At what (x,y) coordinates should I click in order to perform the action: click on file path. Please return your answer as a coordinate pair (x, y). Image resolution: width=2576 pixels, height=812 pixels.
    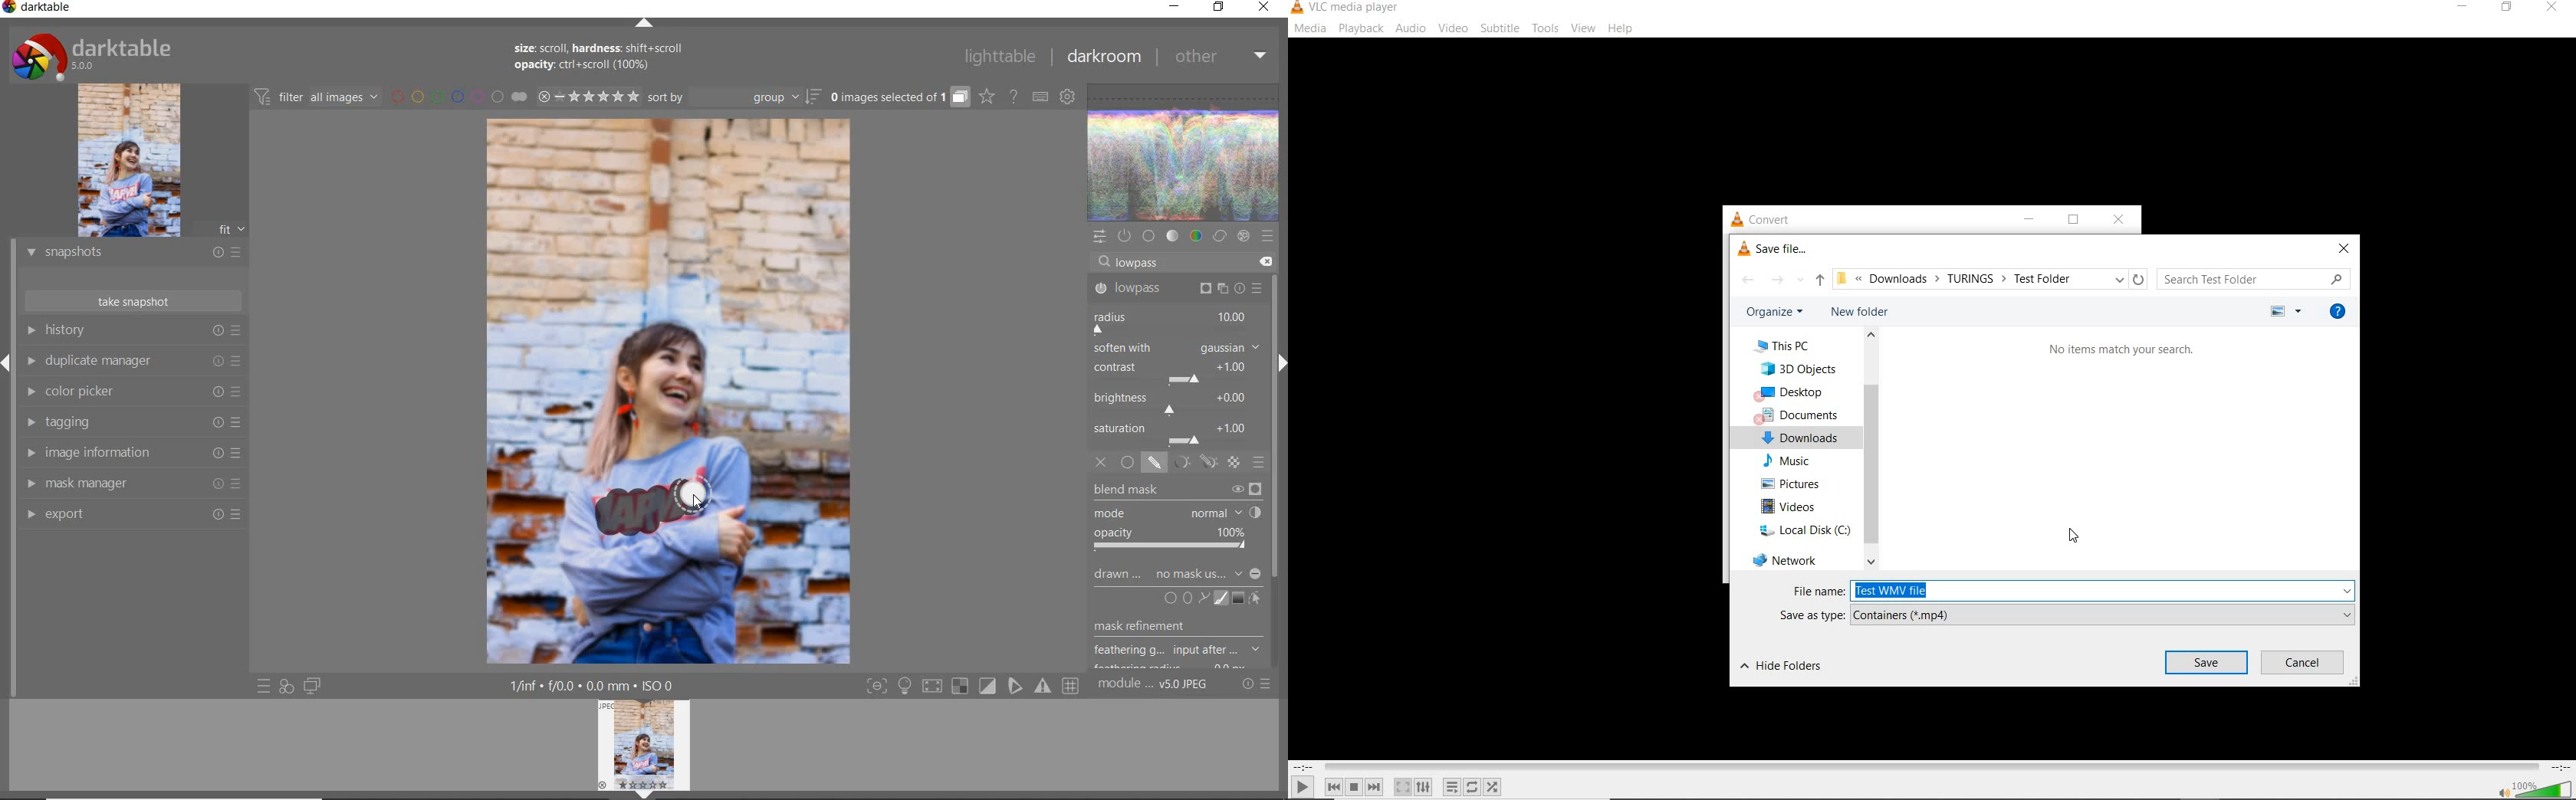
    Looking at the image, I should click on (1968, 279).